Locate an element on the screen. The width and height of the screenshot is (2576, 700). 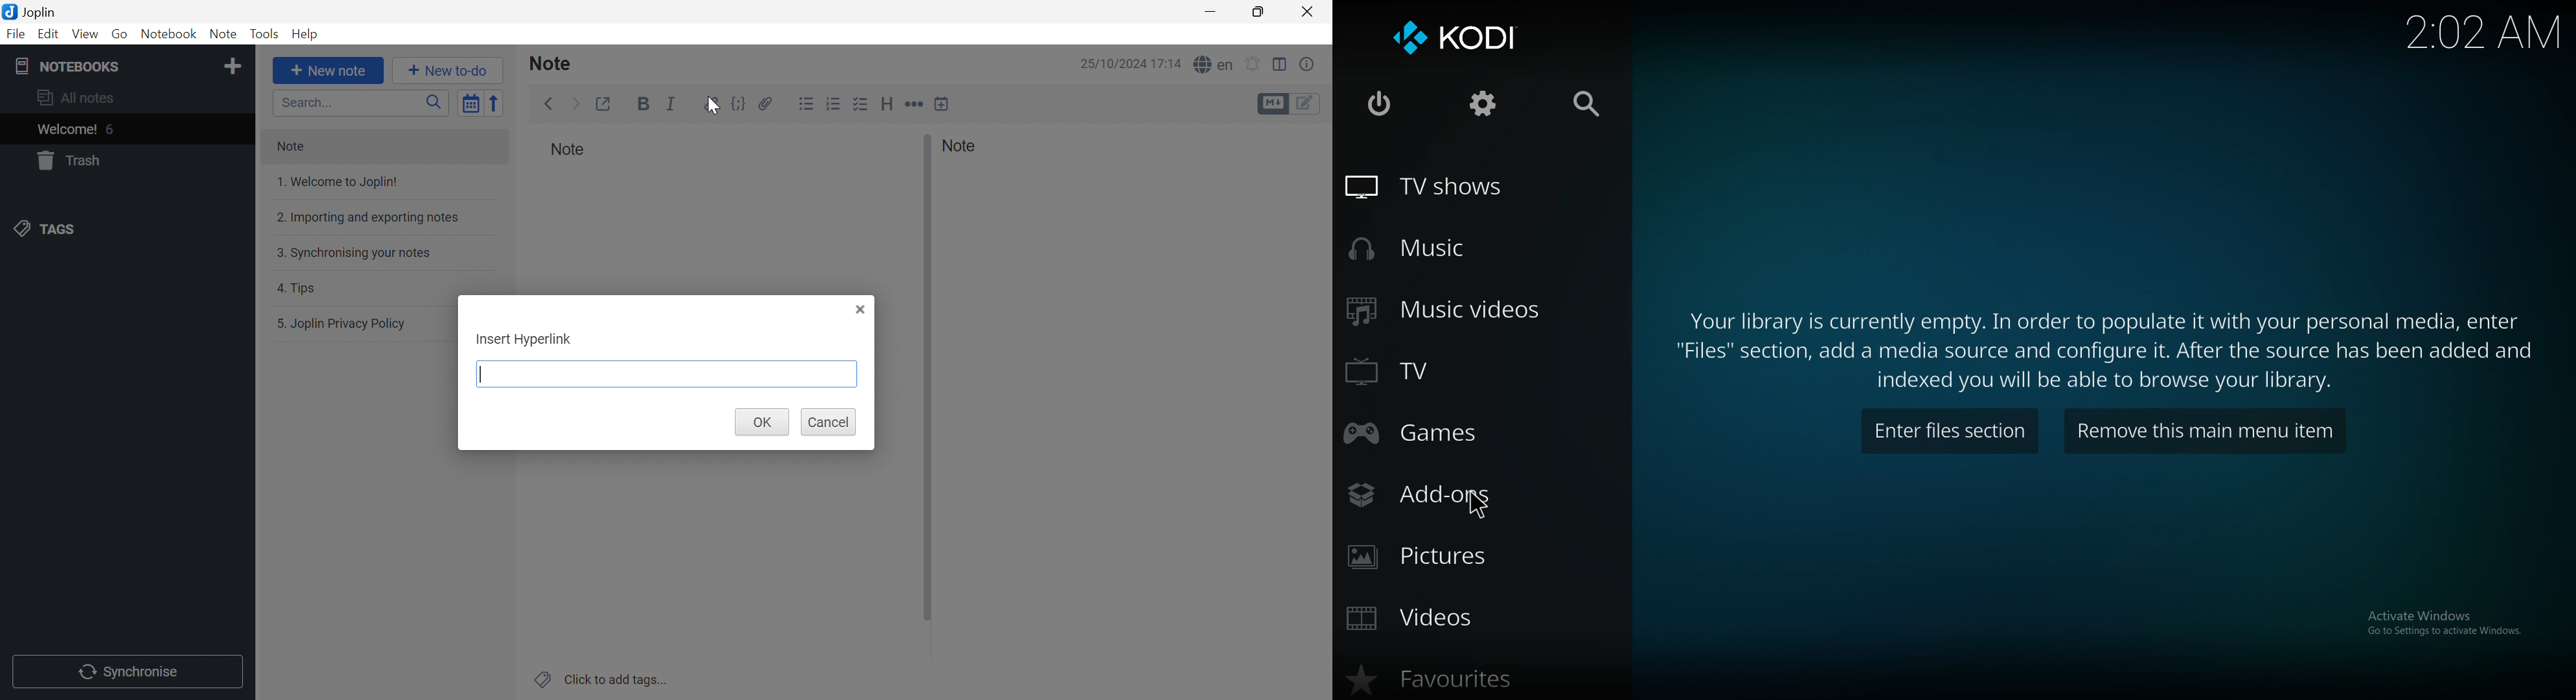
Forward is located at coordinates (577, 103).